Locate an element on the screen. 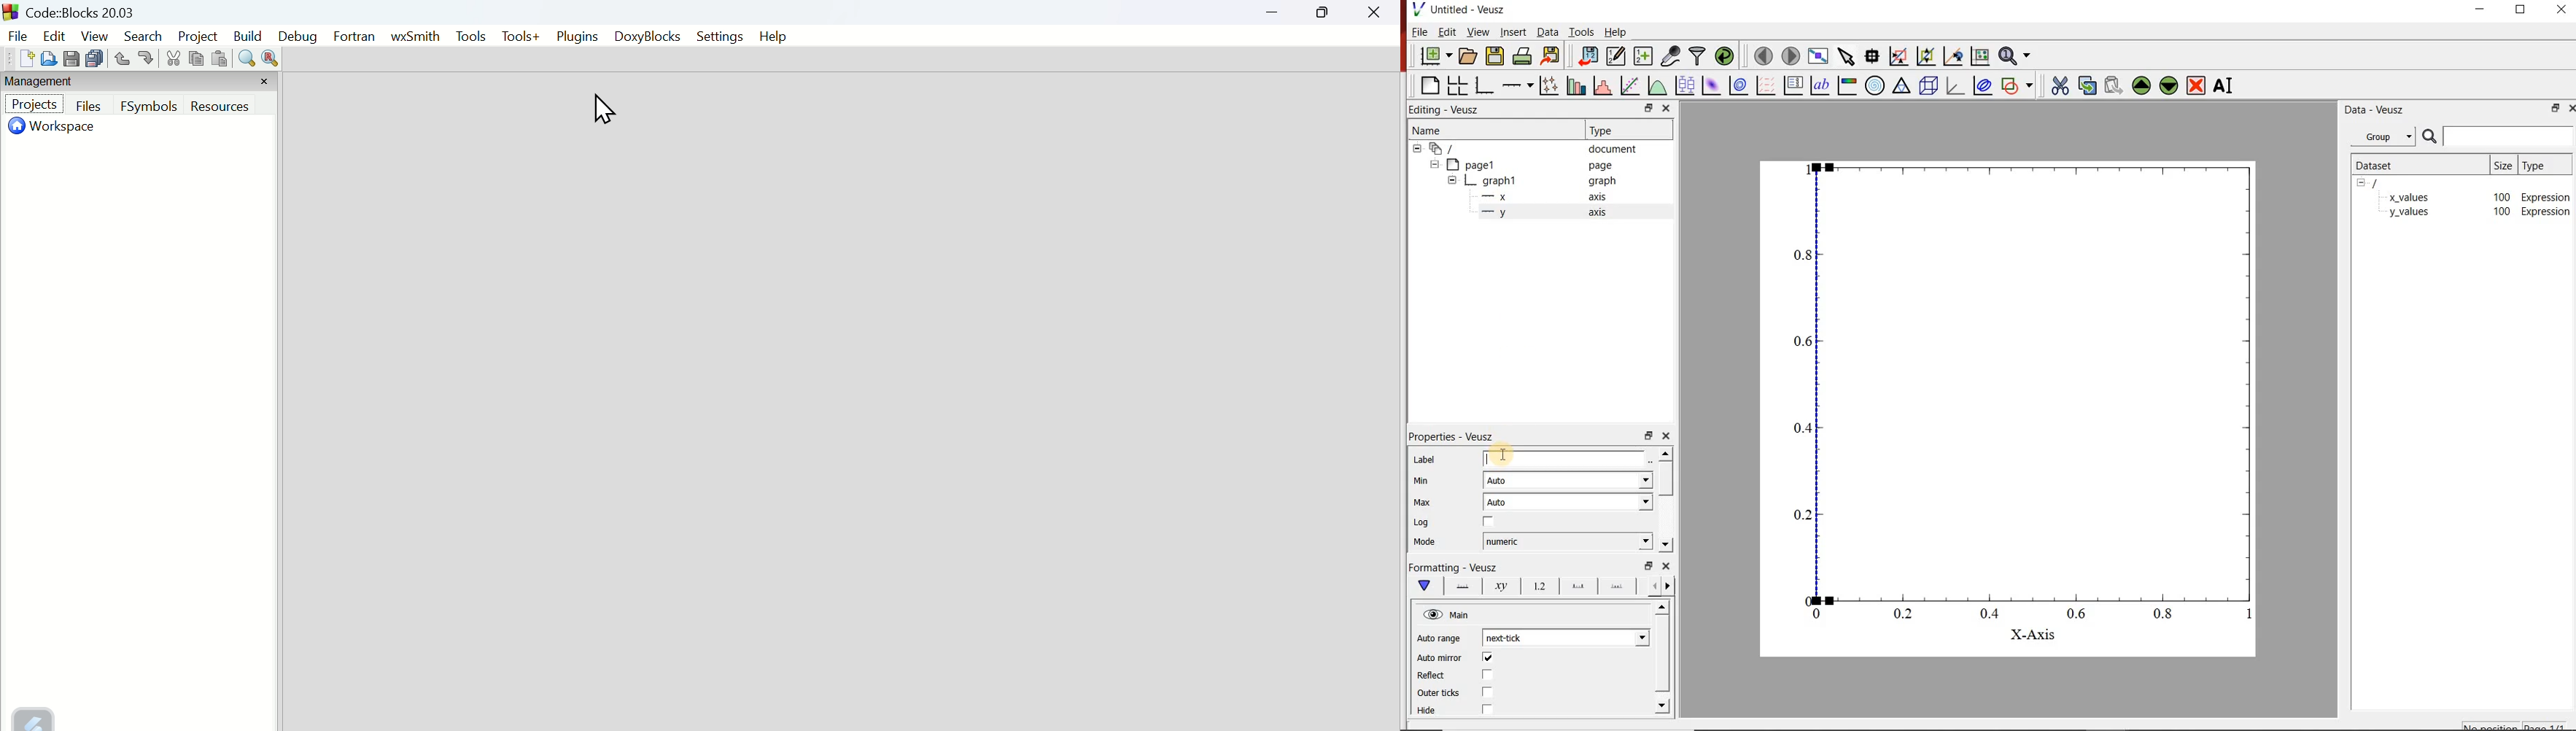 This screenshot has height=756, width=2576. Save file is located at coordinates (72, 58).